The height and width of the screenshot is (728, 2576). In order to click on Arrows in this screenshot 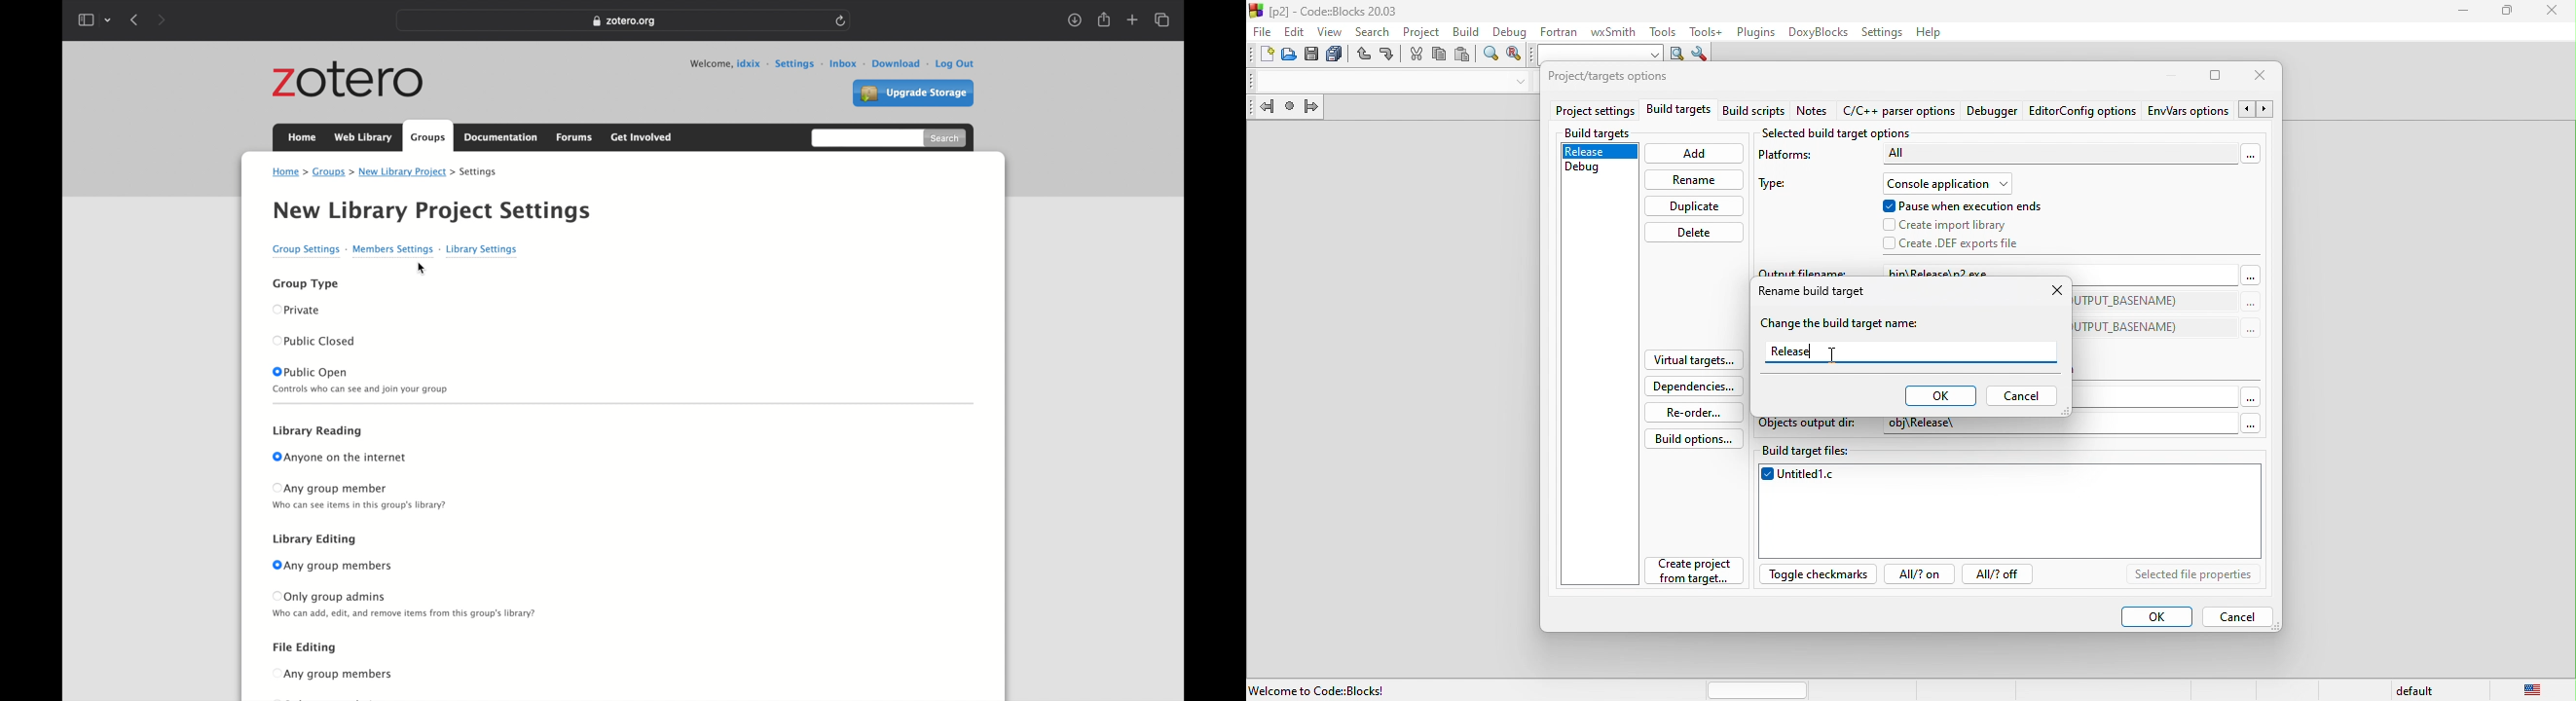, I will do `click(2258, 110)`.